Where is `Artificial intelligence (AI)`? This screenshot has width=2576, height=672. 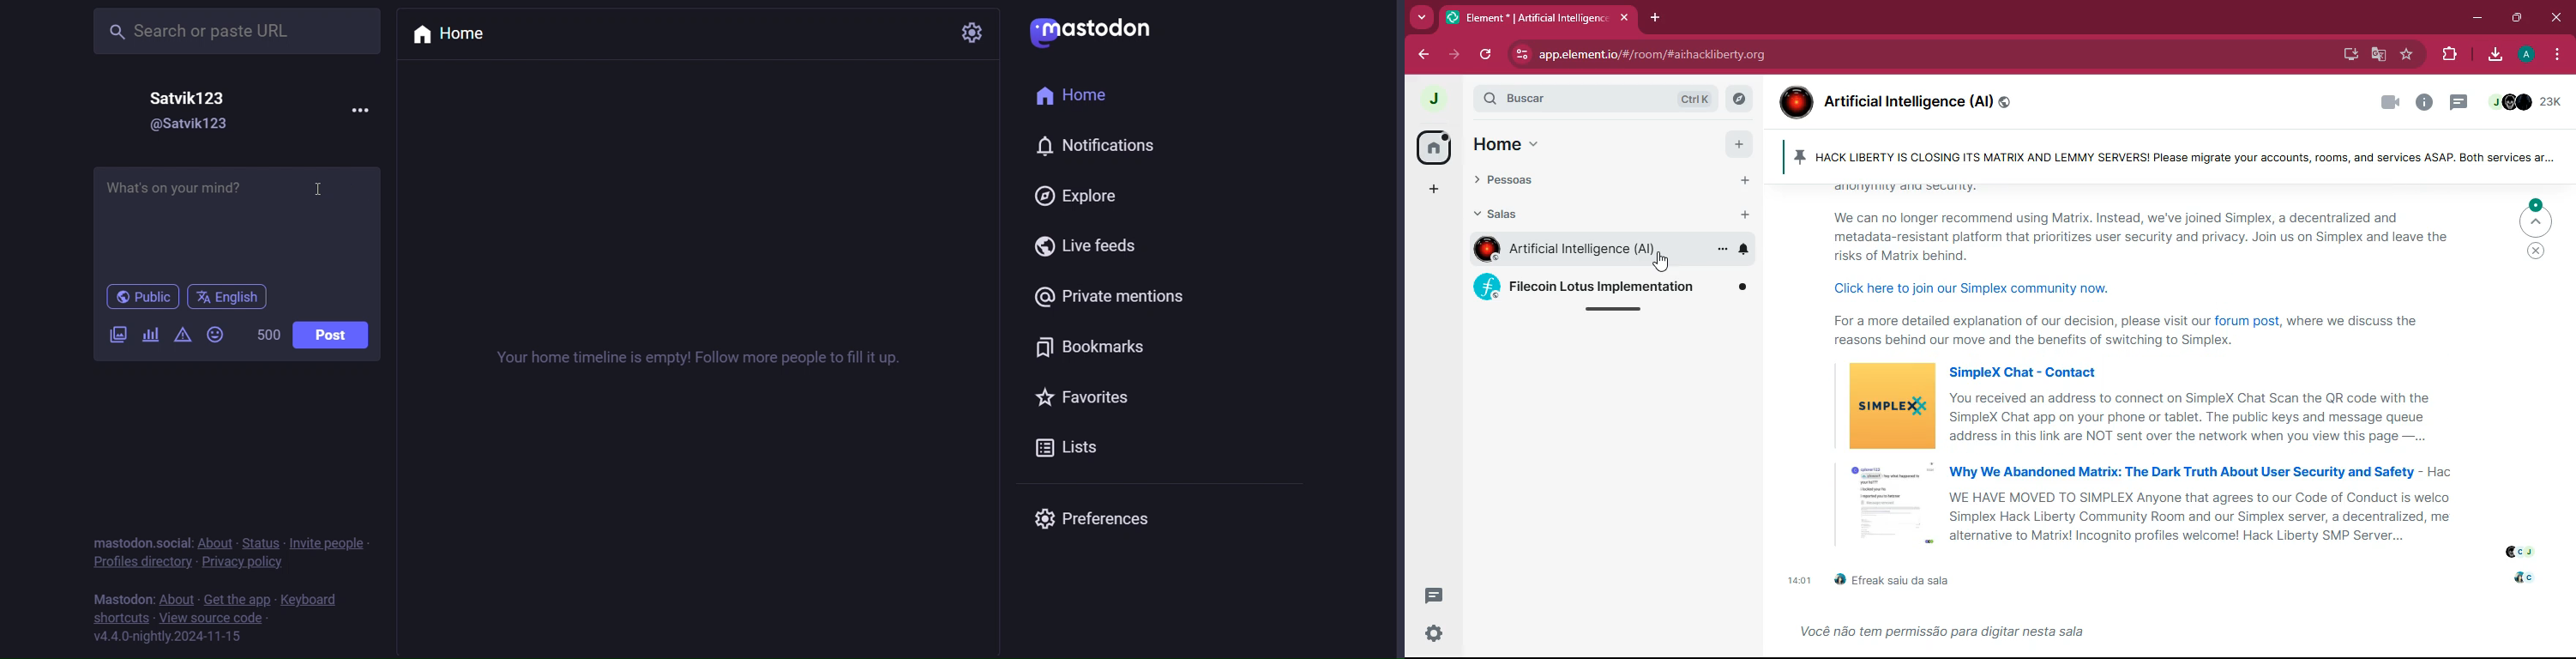 Artificial intelligence (AI) is located at coordinates (1581, 250).